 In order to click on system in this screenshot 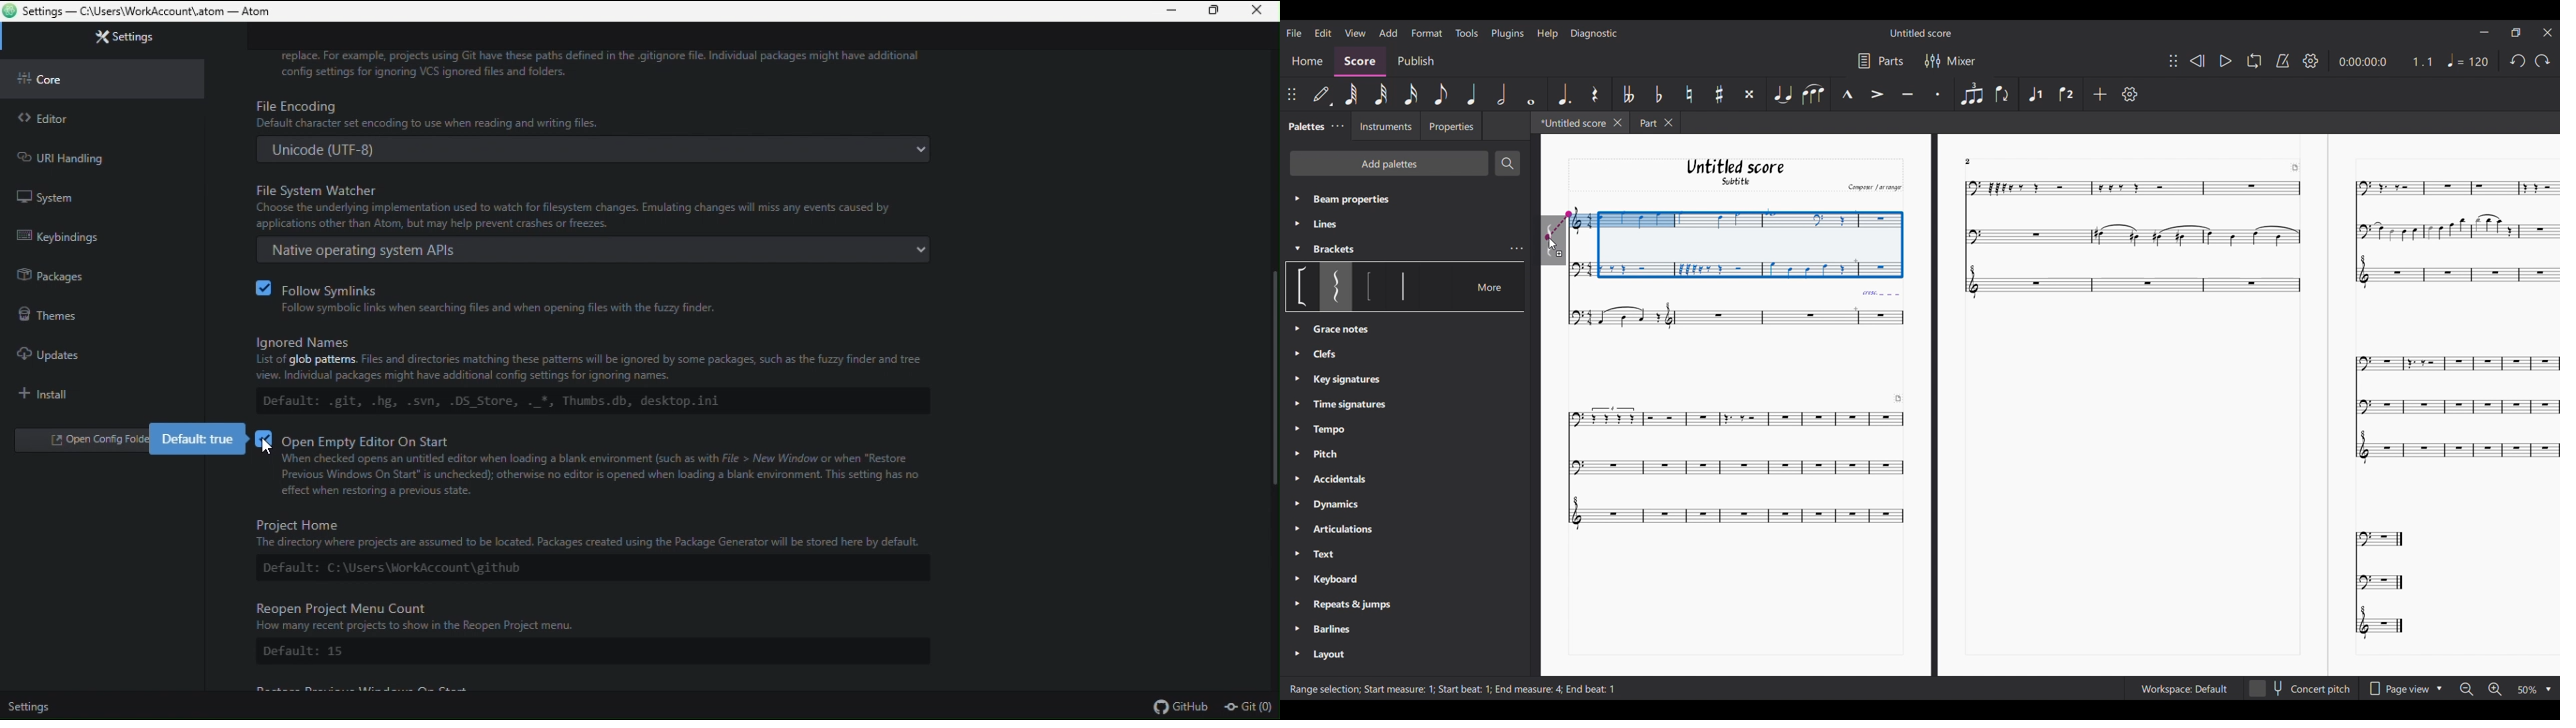, I will do `click(66, 196)`.